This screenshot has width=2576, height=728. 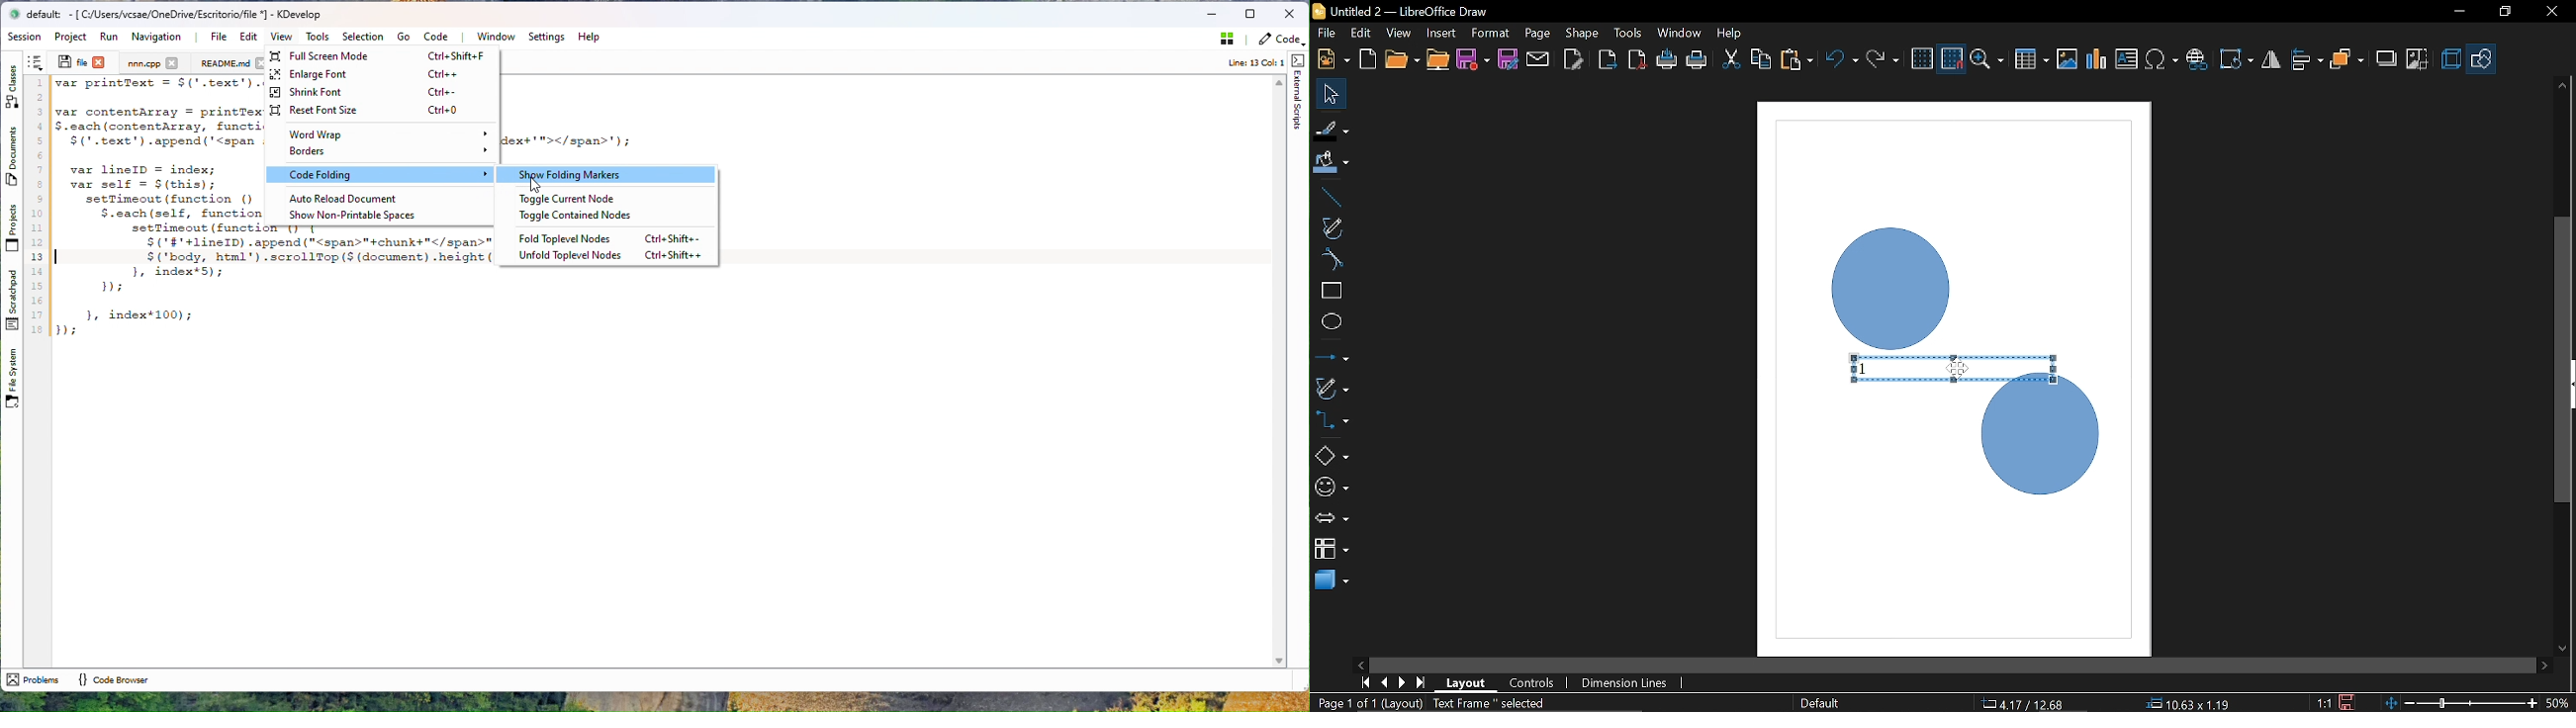 I want to click on flip, so click(x=2272, y=61).